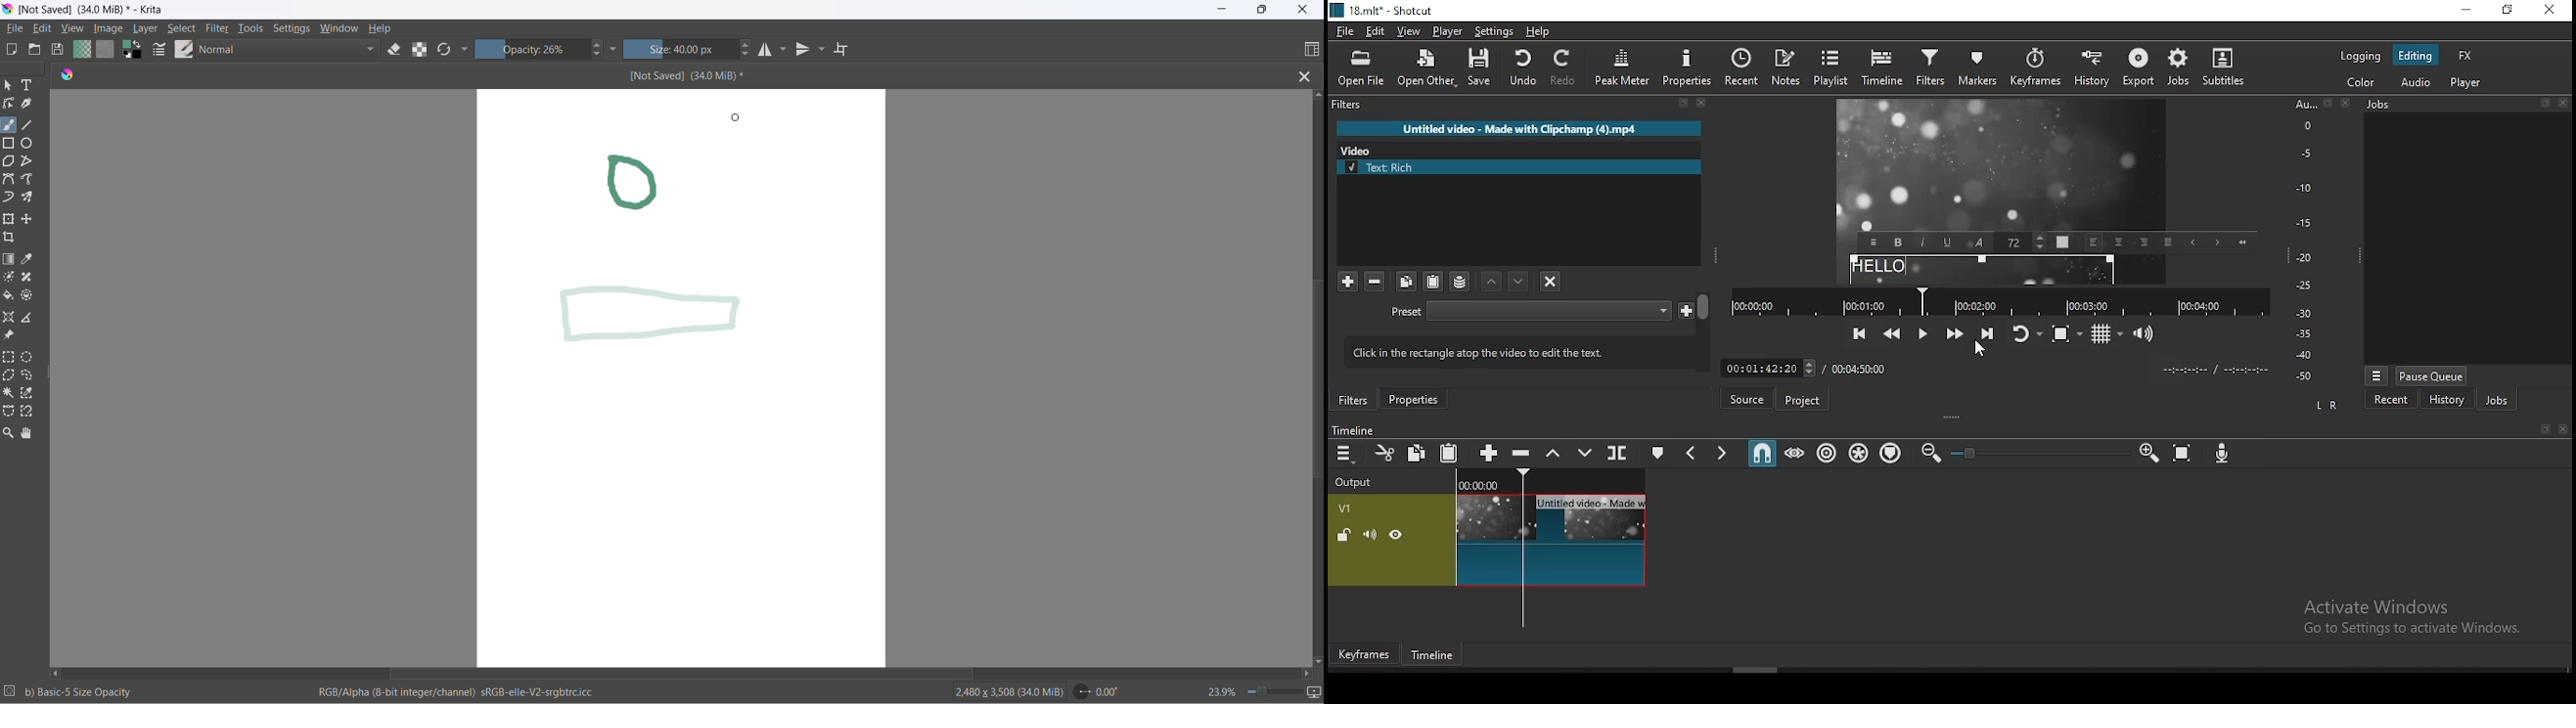 This screenshot has width=2576, height=728. Describe the element at coordinates (252, 28) in the screenshot. I see `tools` at that location.